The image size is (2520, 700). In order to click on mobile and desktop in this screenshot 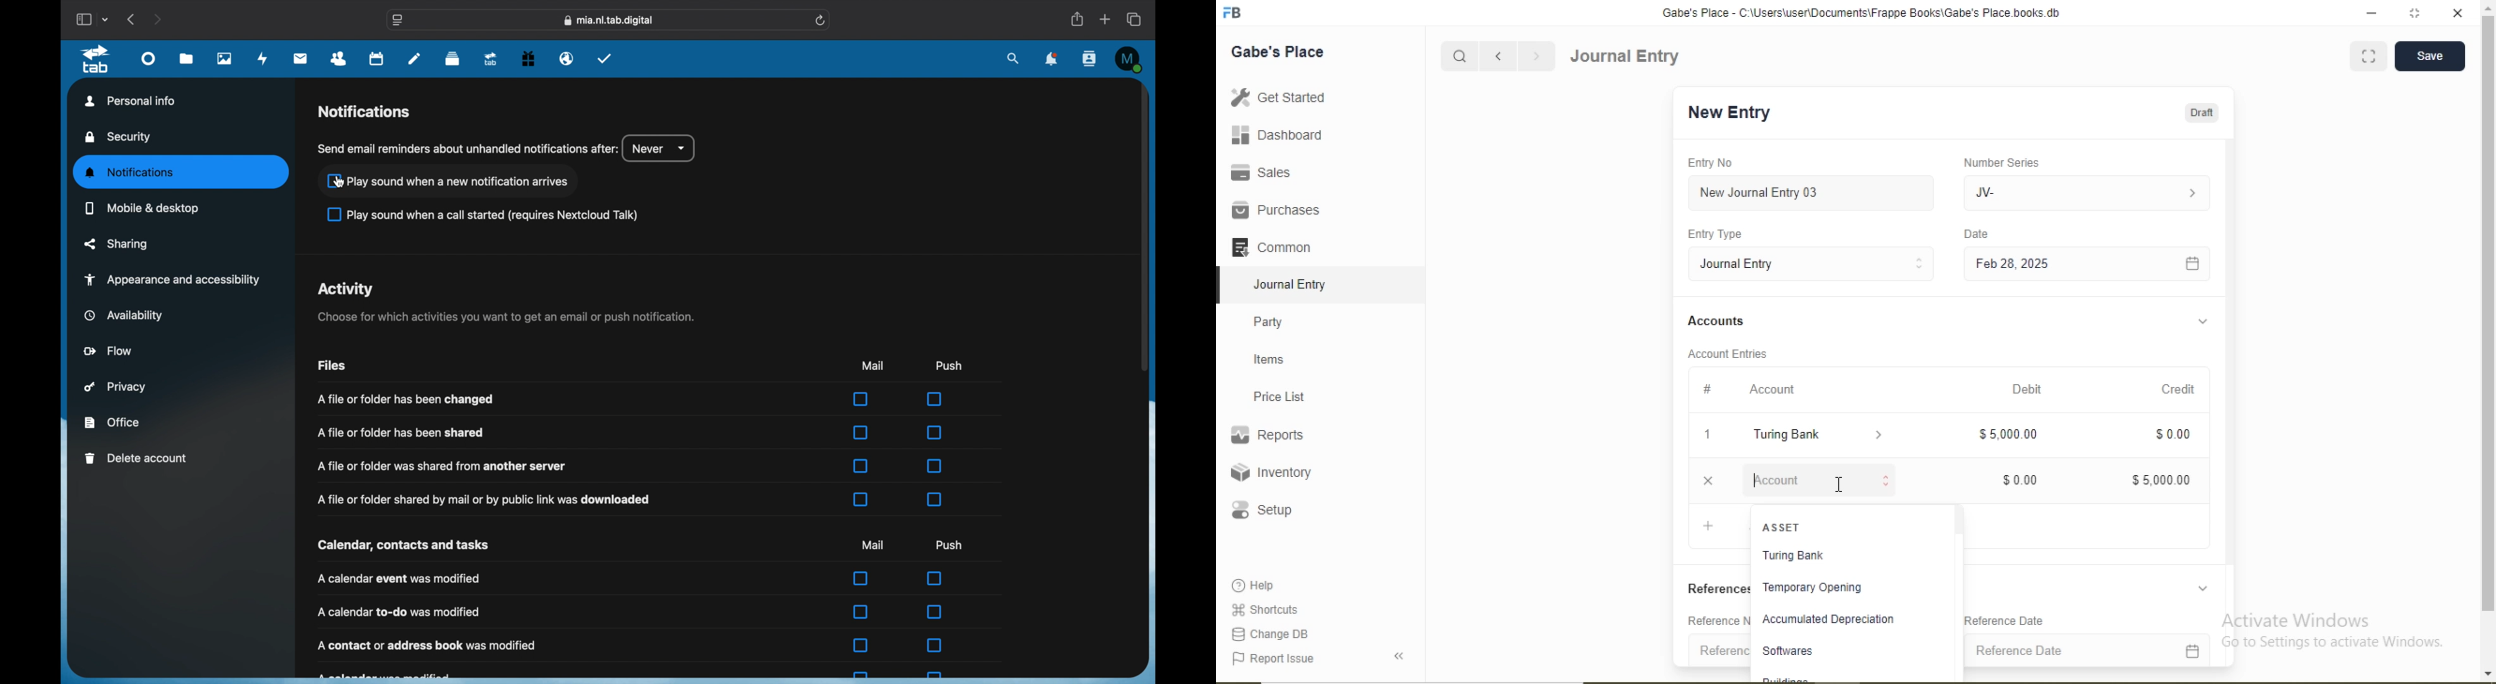, I will do `click(142, 209)`.